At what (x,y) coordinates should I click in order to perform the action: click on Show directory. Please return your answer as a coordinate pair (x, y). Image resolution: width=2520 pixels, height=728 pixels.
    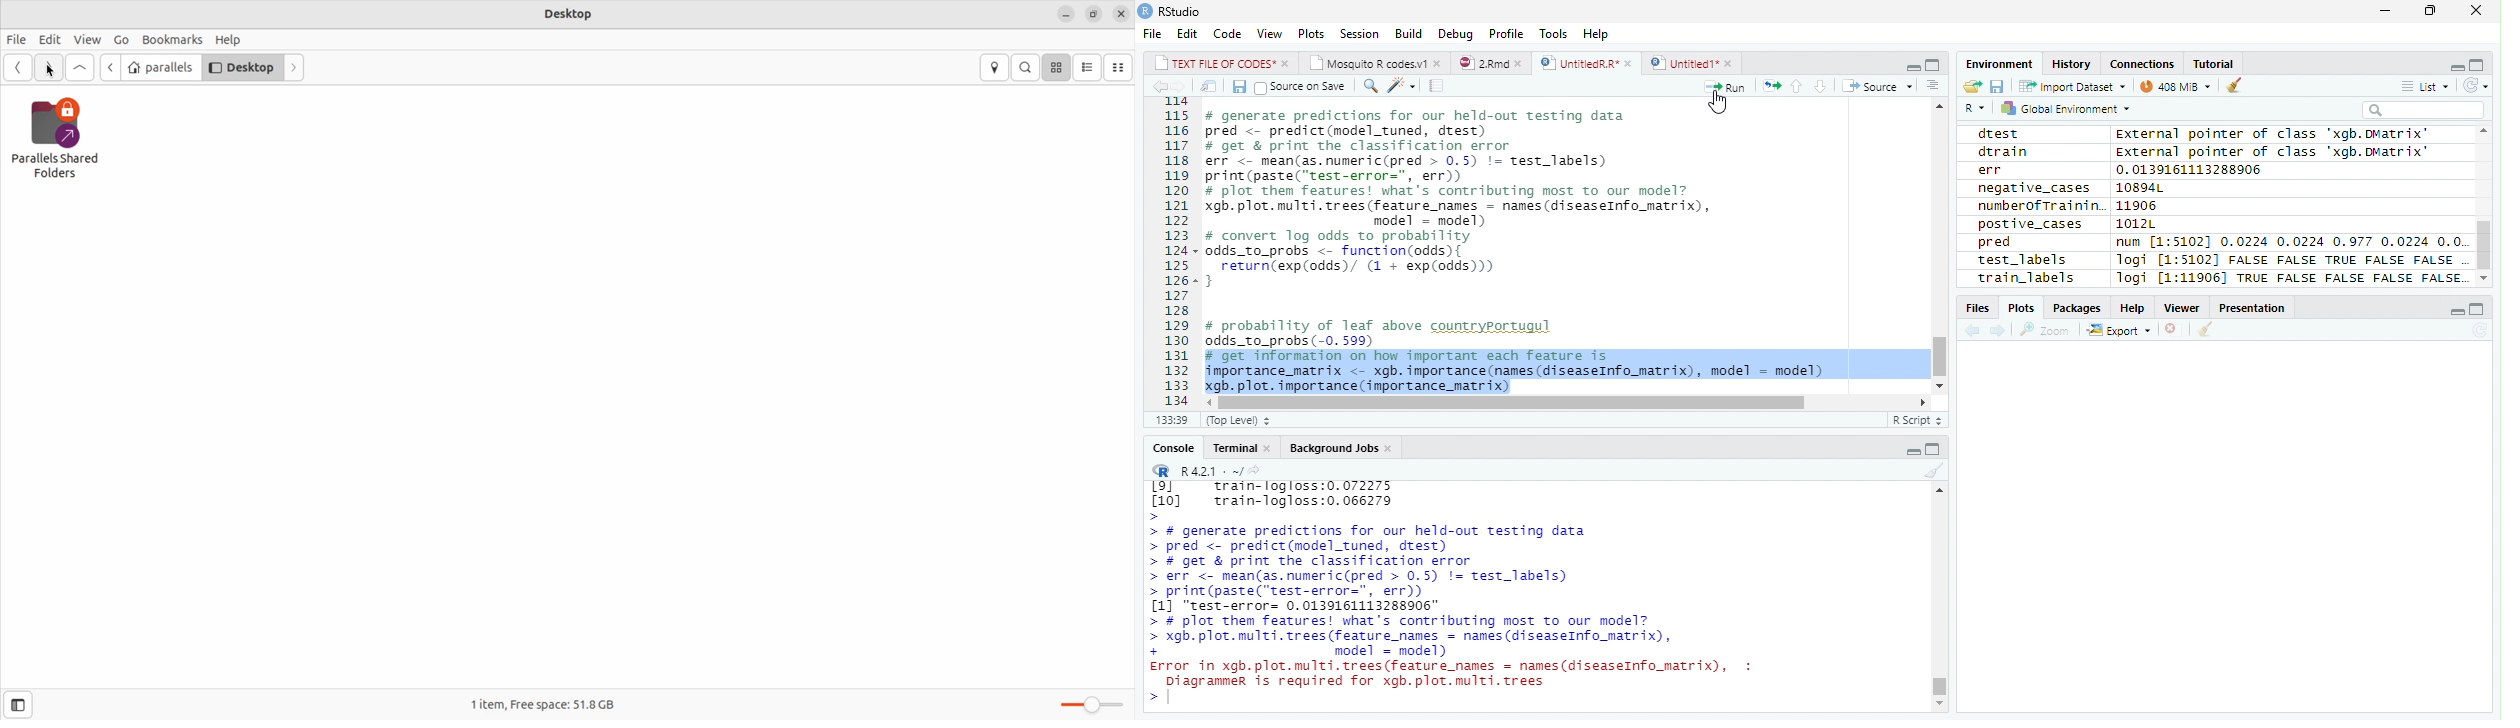
    Looking at the image, I should click on (1254, 469).